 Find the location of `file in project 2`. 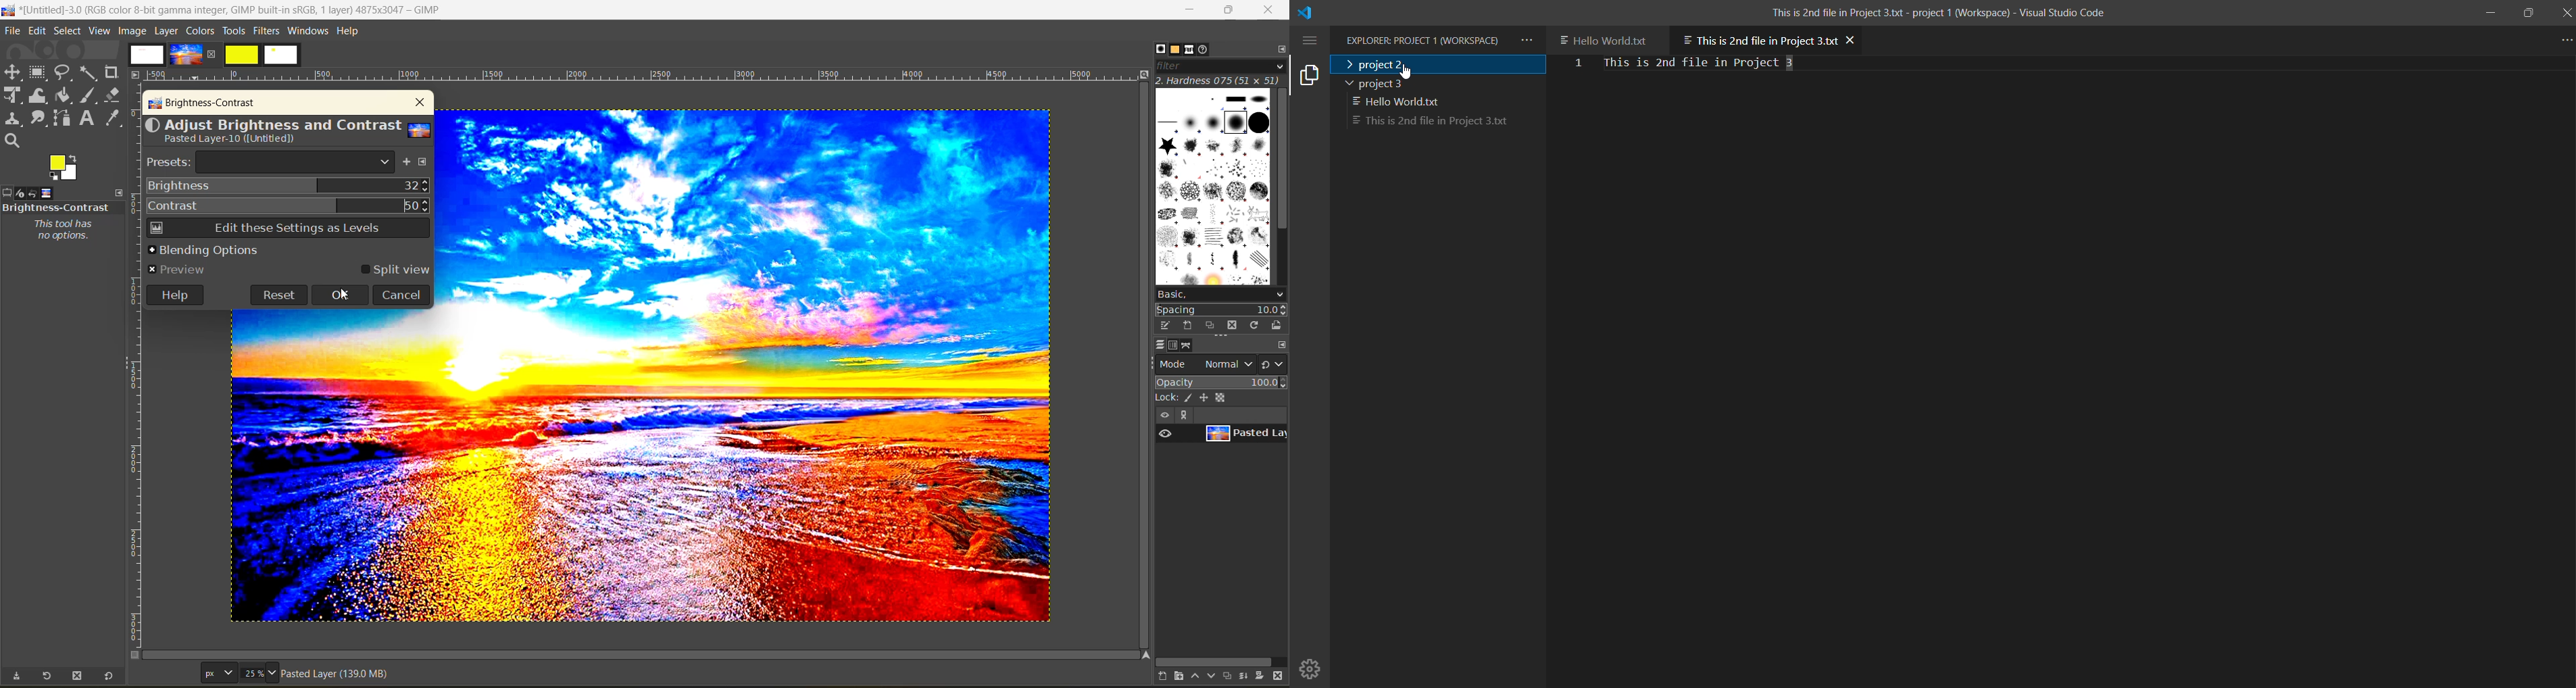

file in project 2 is located at coordinates (1439, 83).